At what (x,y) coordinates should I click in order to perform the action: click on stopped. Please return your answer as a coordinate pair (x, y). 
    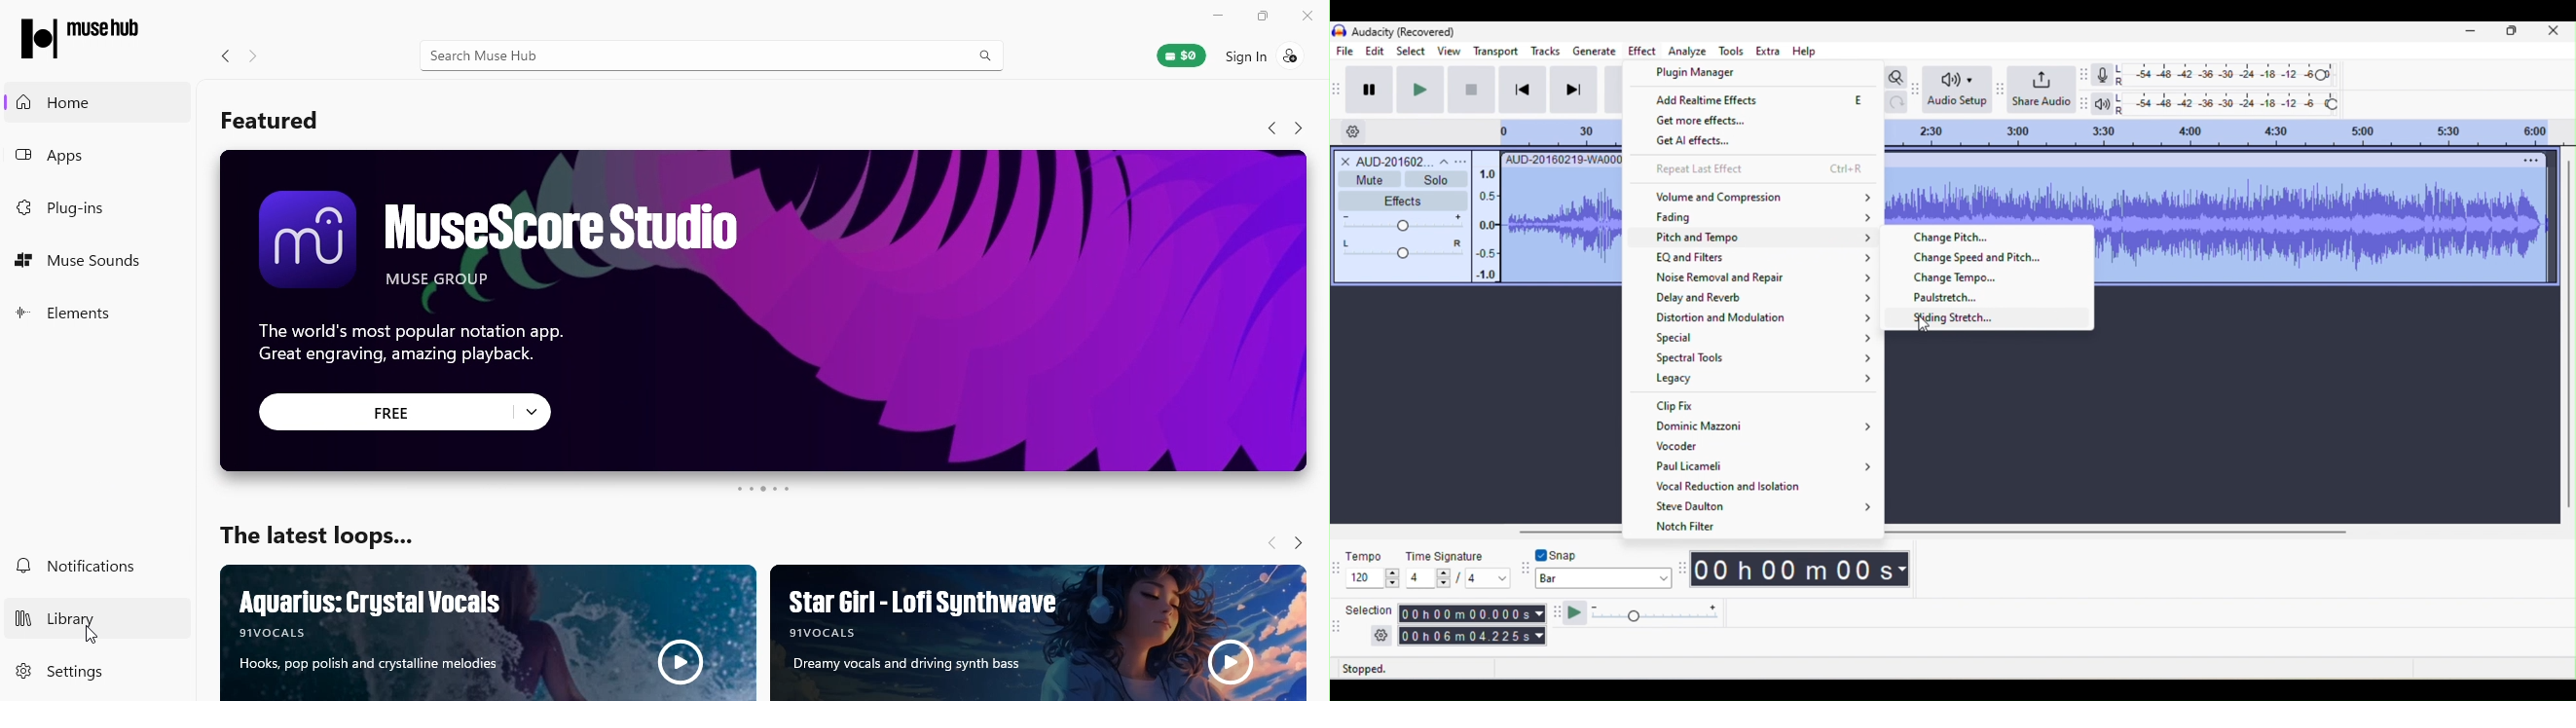
    Looking at the image, I should click on (1382, 669).